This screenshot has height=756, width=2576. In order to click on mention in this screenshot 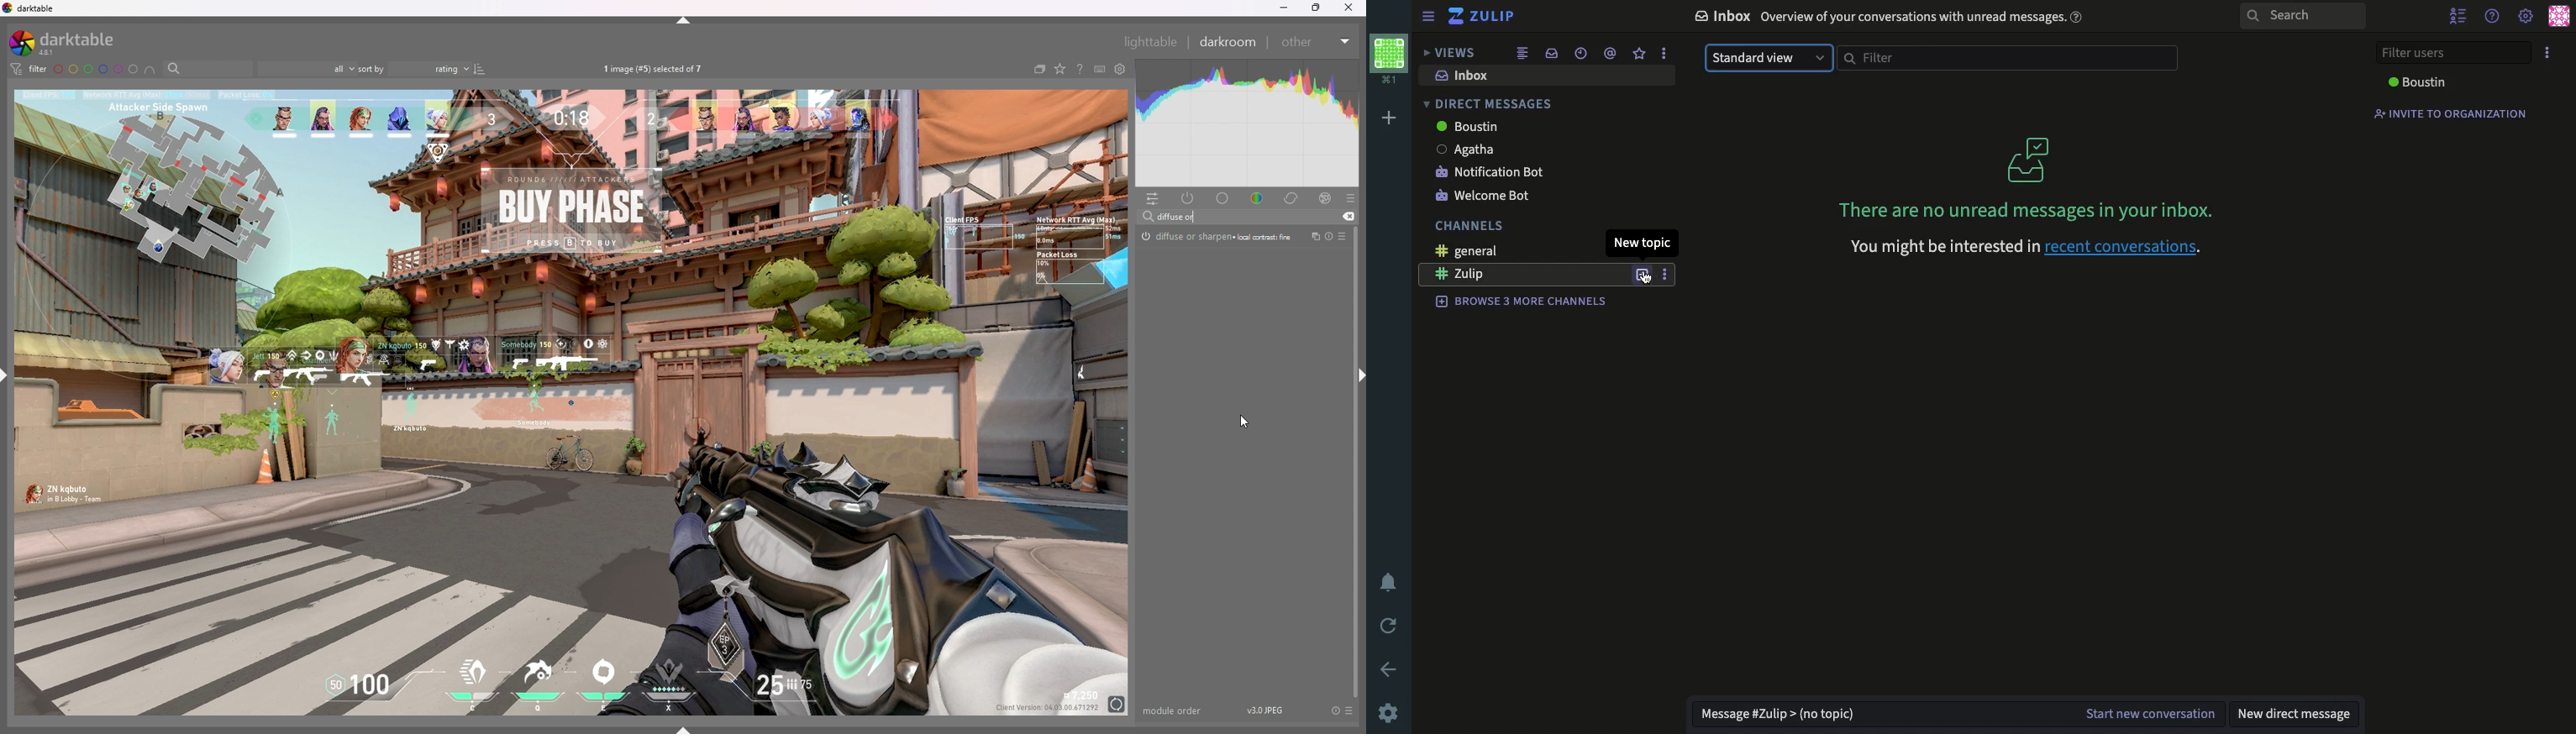, I will do `click(1611, 55)`.